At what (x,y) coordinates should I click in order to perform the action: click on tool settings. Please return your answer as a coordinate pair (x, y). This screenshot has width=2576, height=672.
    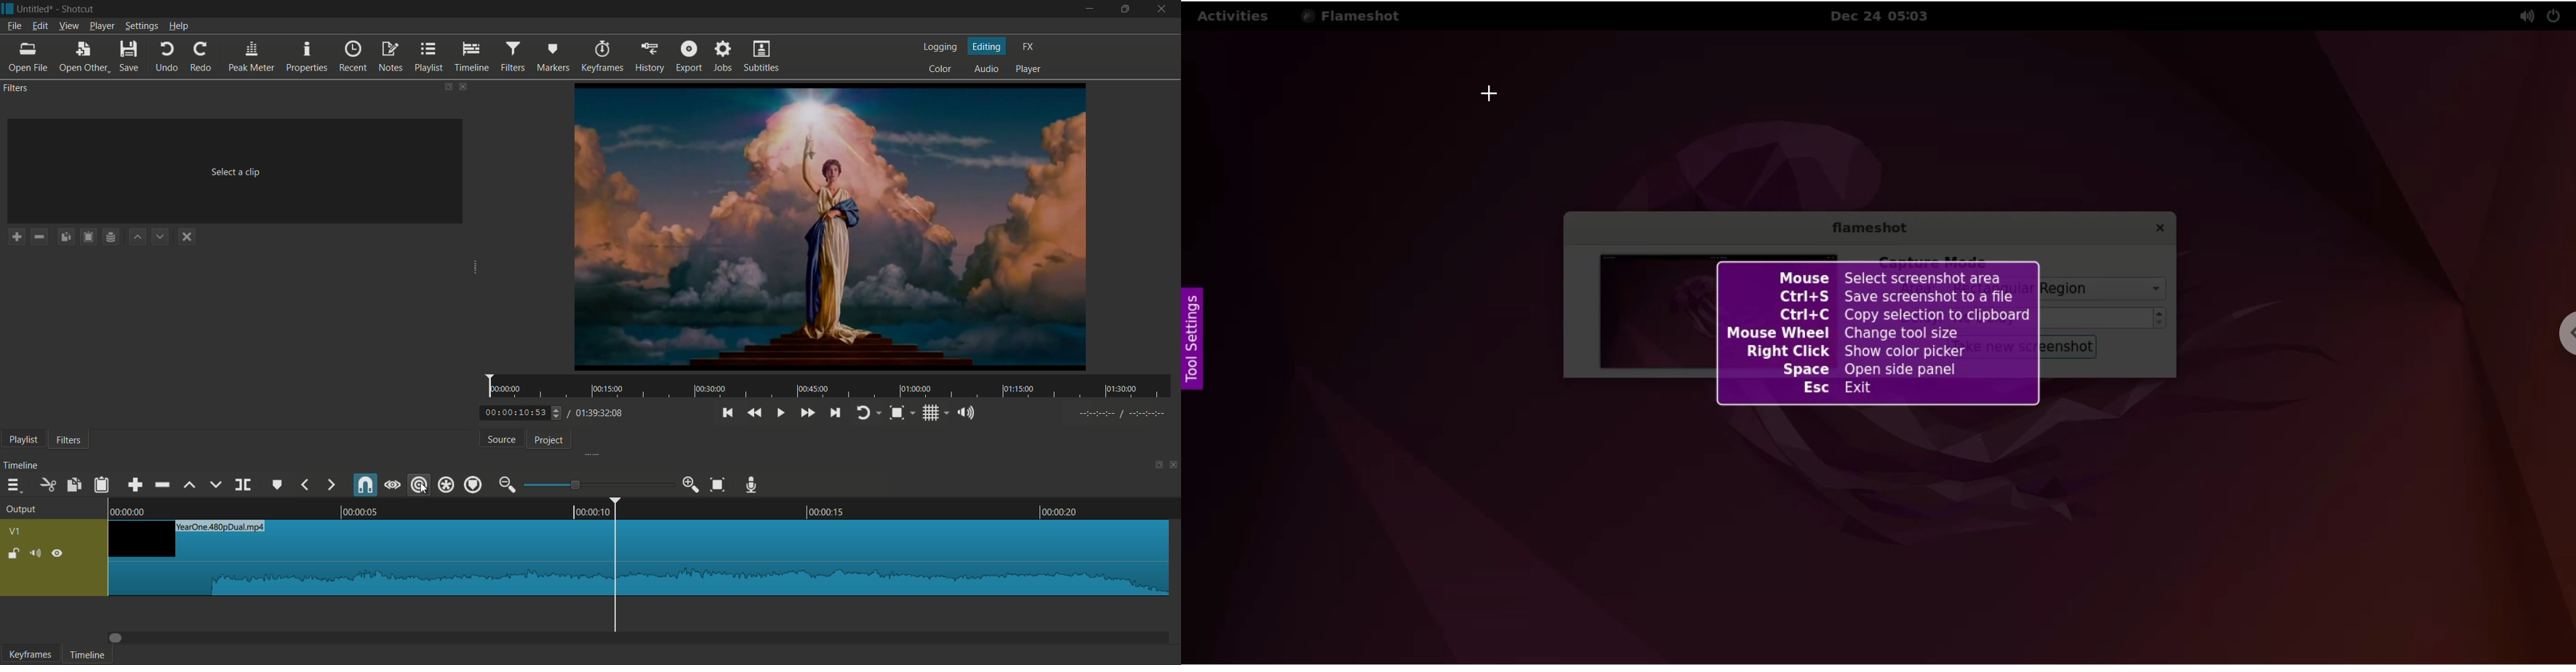
    Looking at the image, I should click on (1193, 341).